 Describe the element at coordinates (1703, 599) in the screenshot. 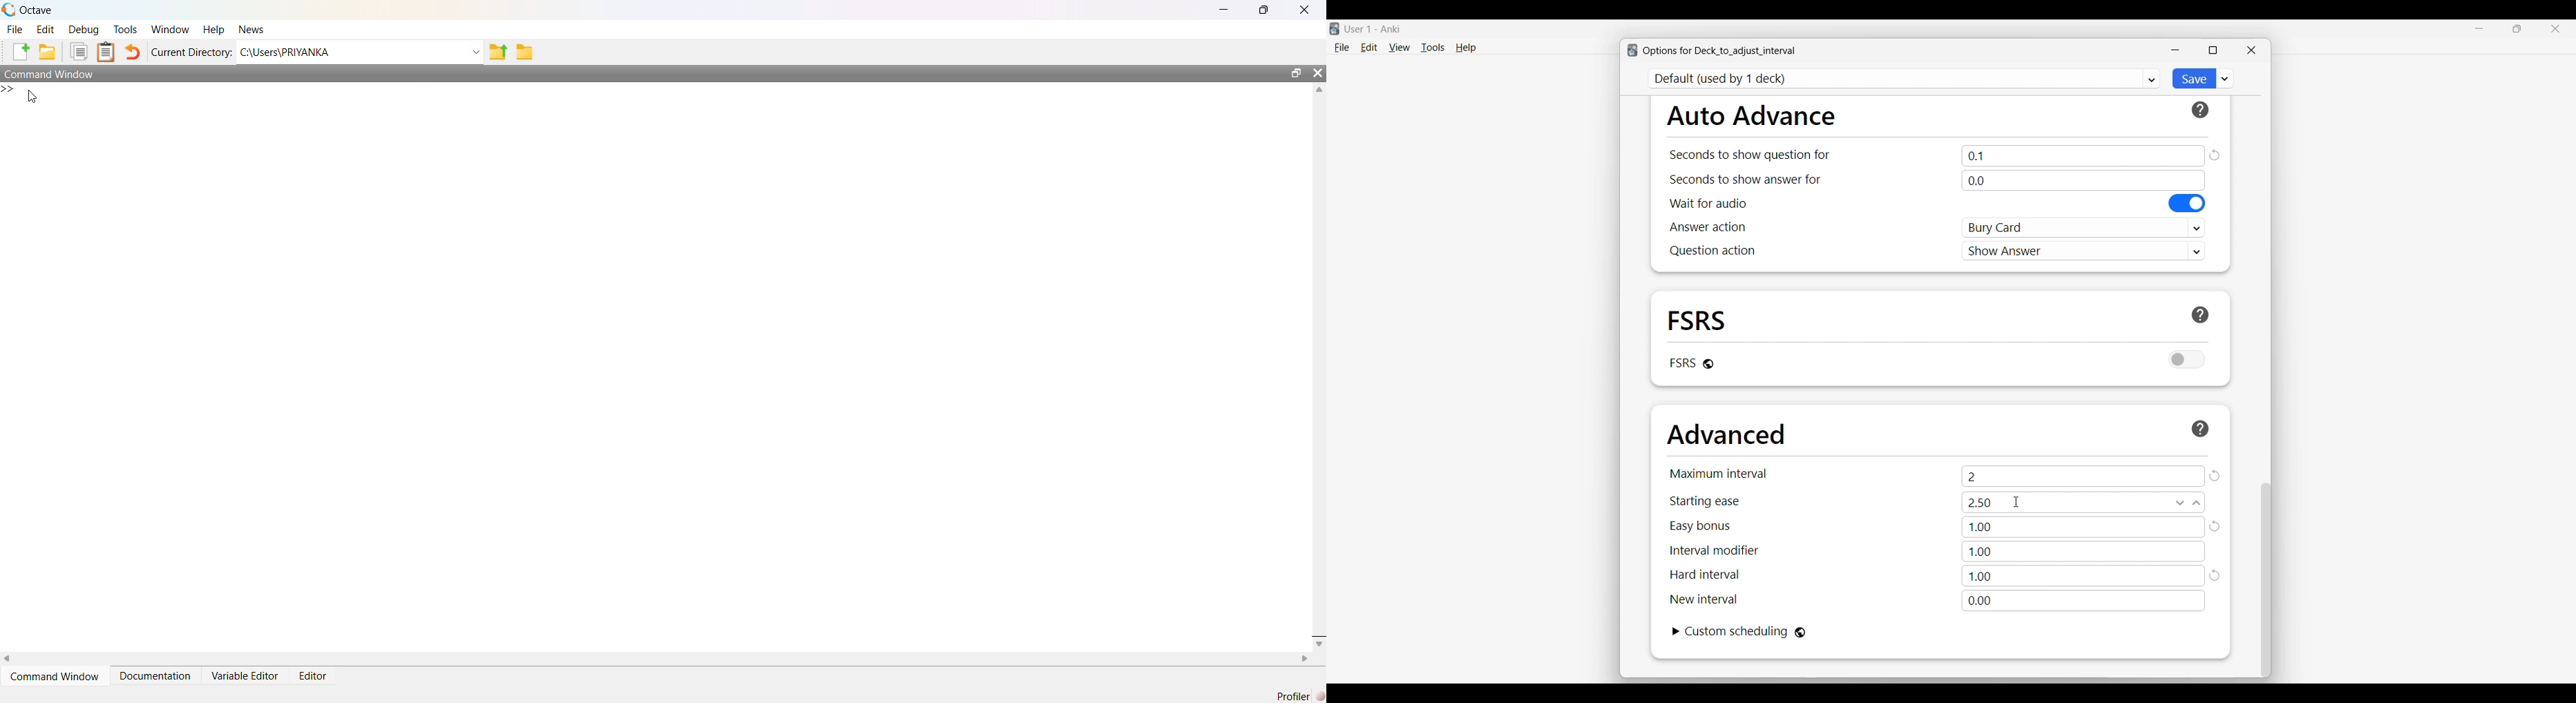

I see `Indicates new interval` at that location.